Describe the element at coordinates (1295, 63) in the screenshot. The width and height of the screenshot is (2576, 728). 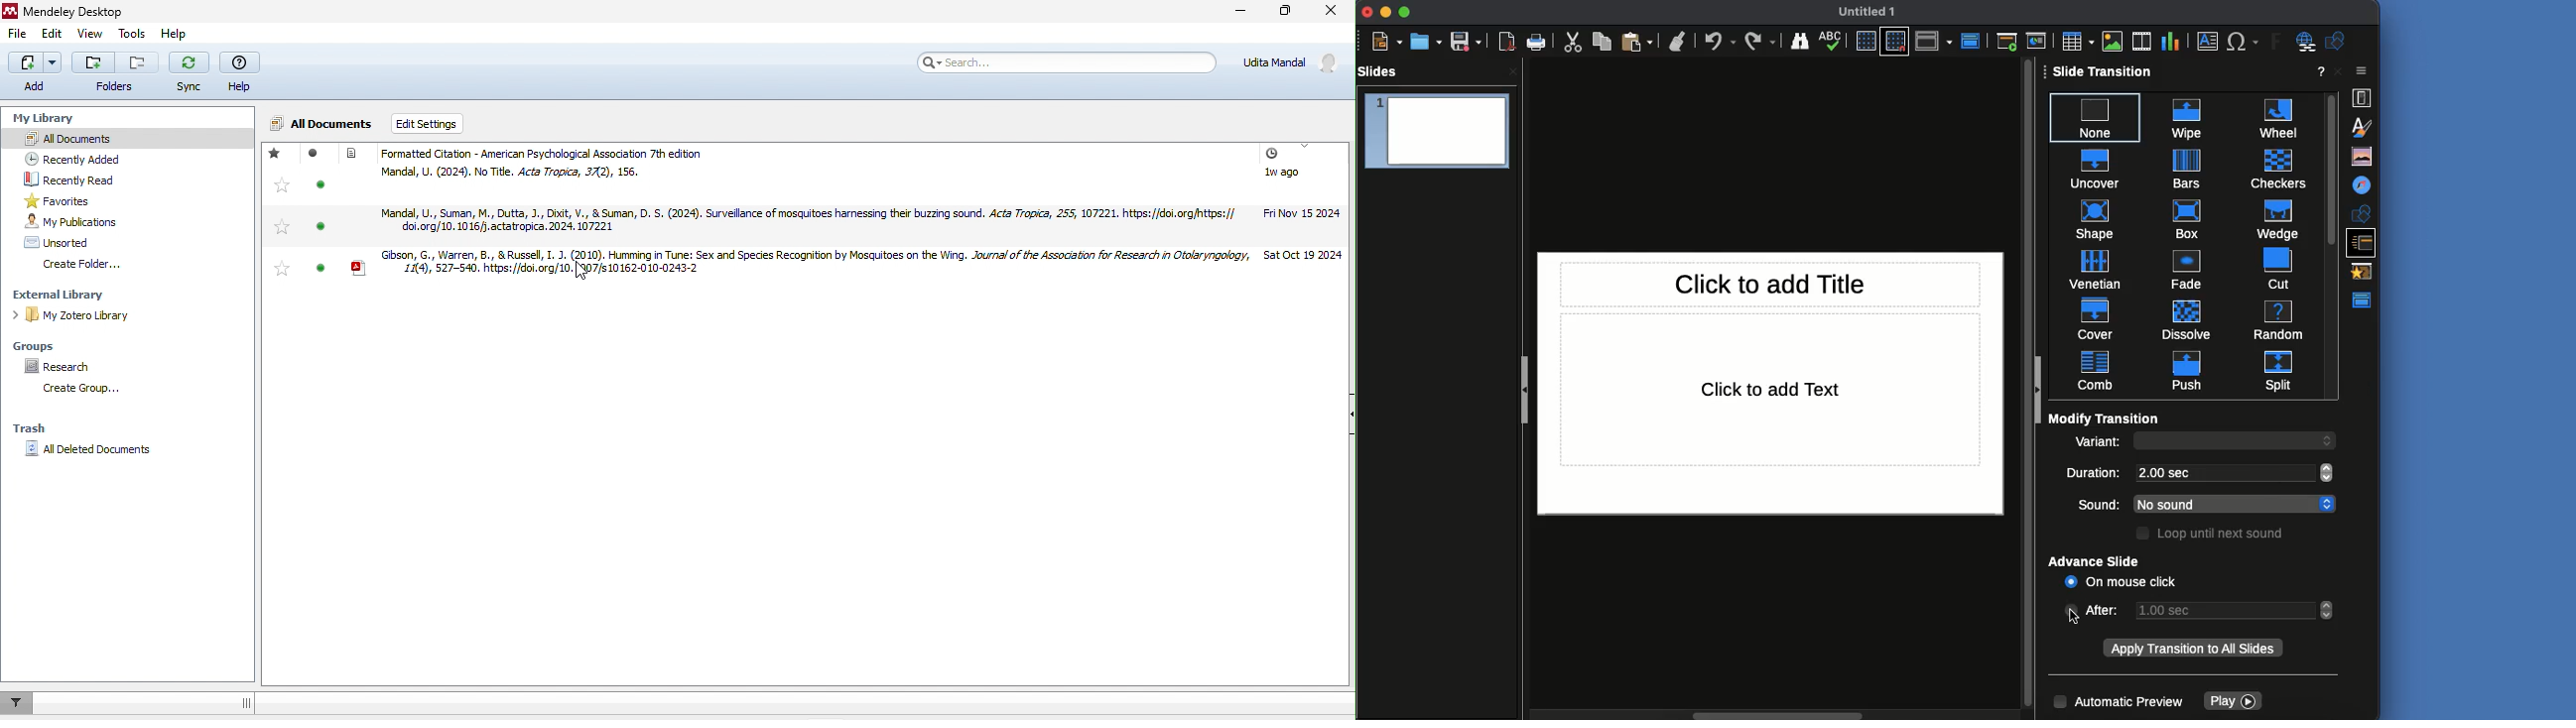
I see `udita mandal` at that location.